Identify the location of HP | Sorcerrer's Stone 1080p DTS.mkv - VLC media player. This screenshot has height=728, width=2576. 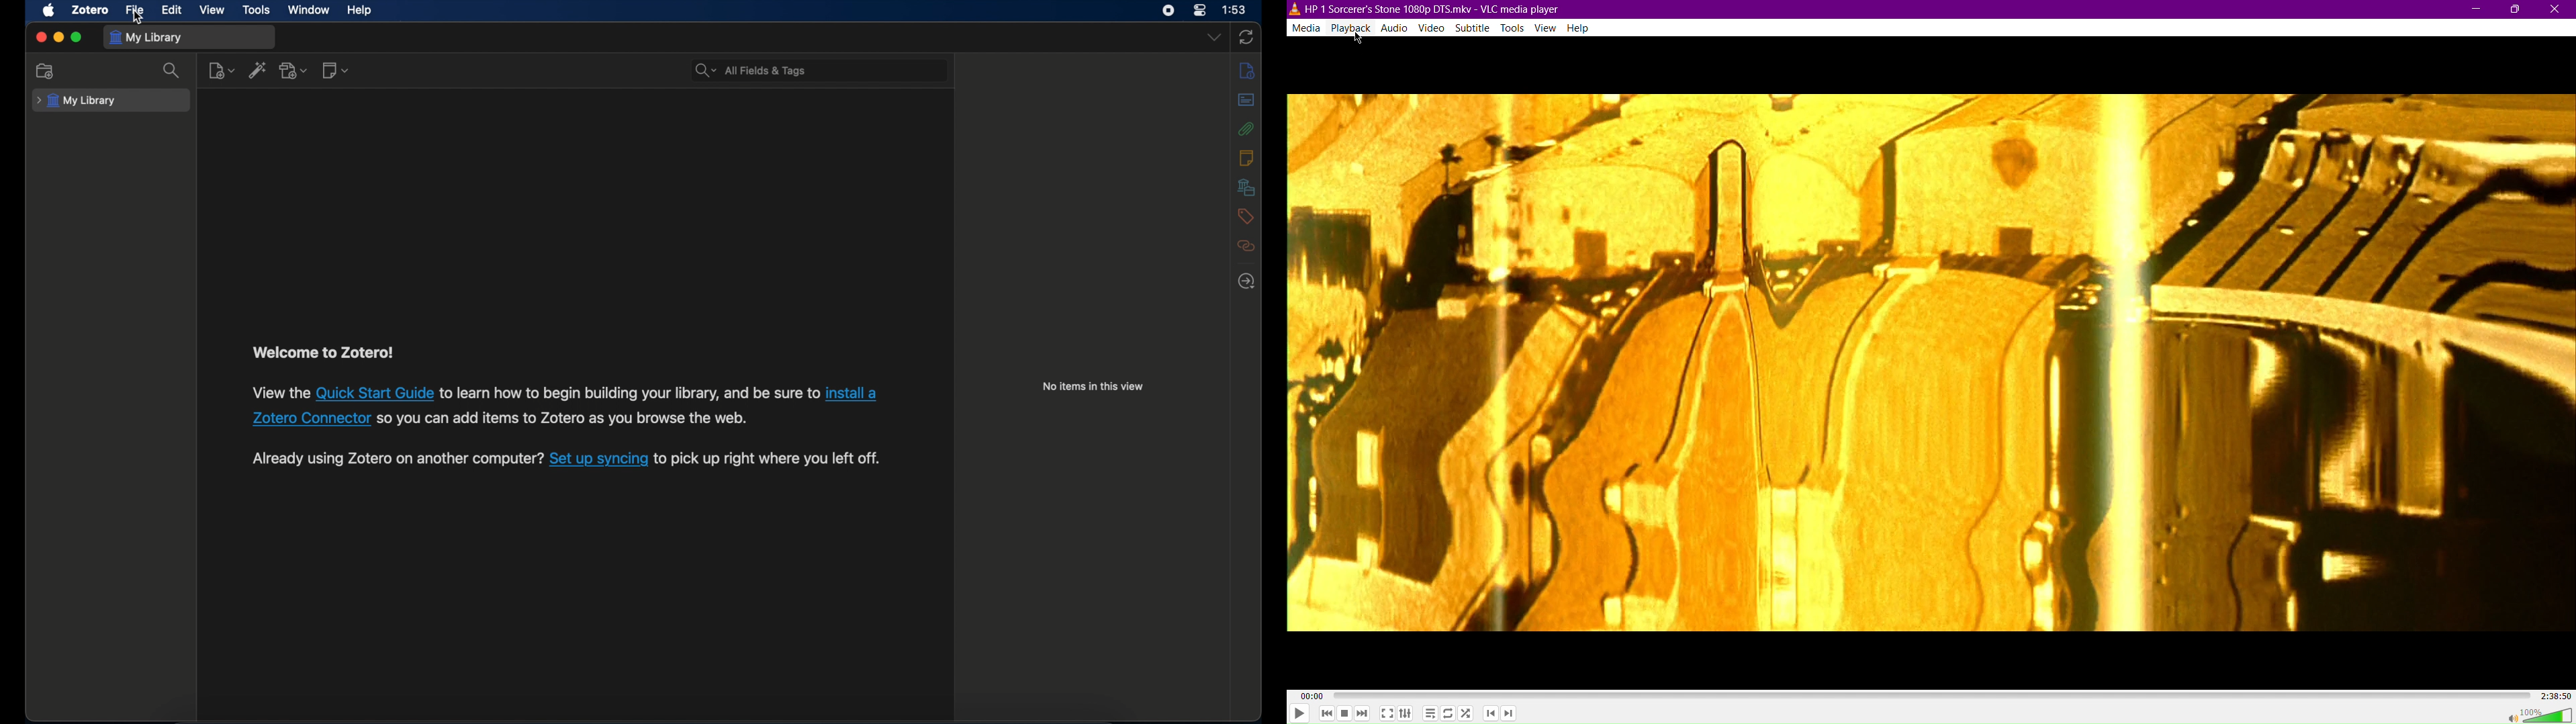
(1429, 8).